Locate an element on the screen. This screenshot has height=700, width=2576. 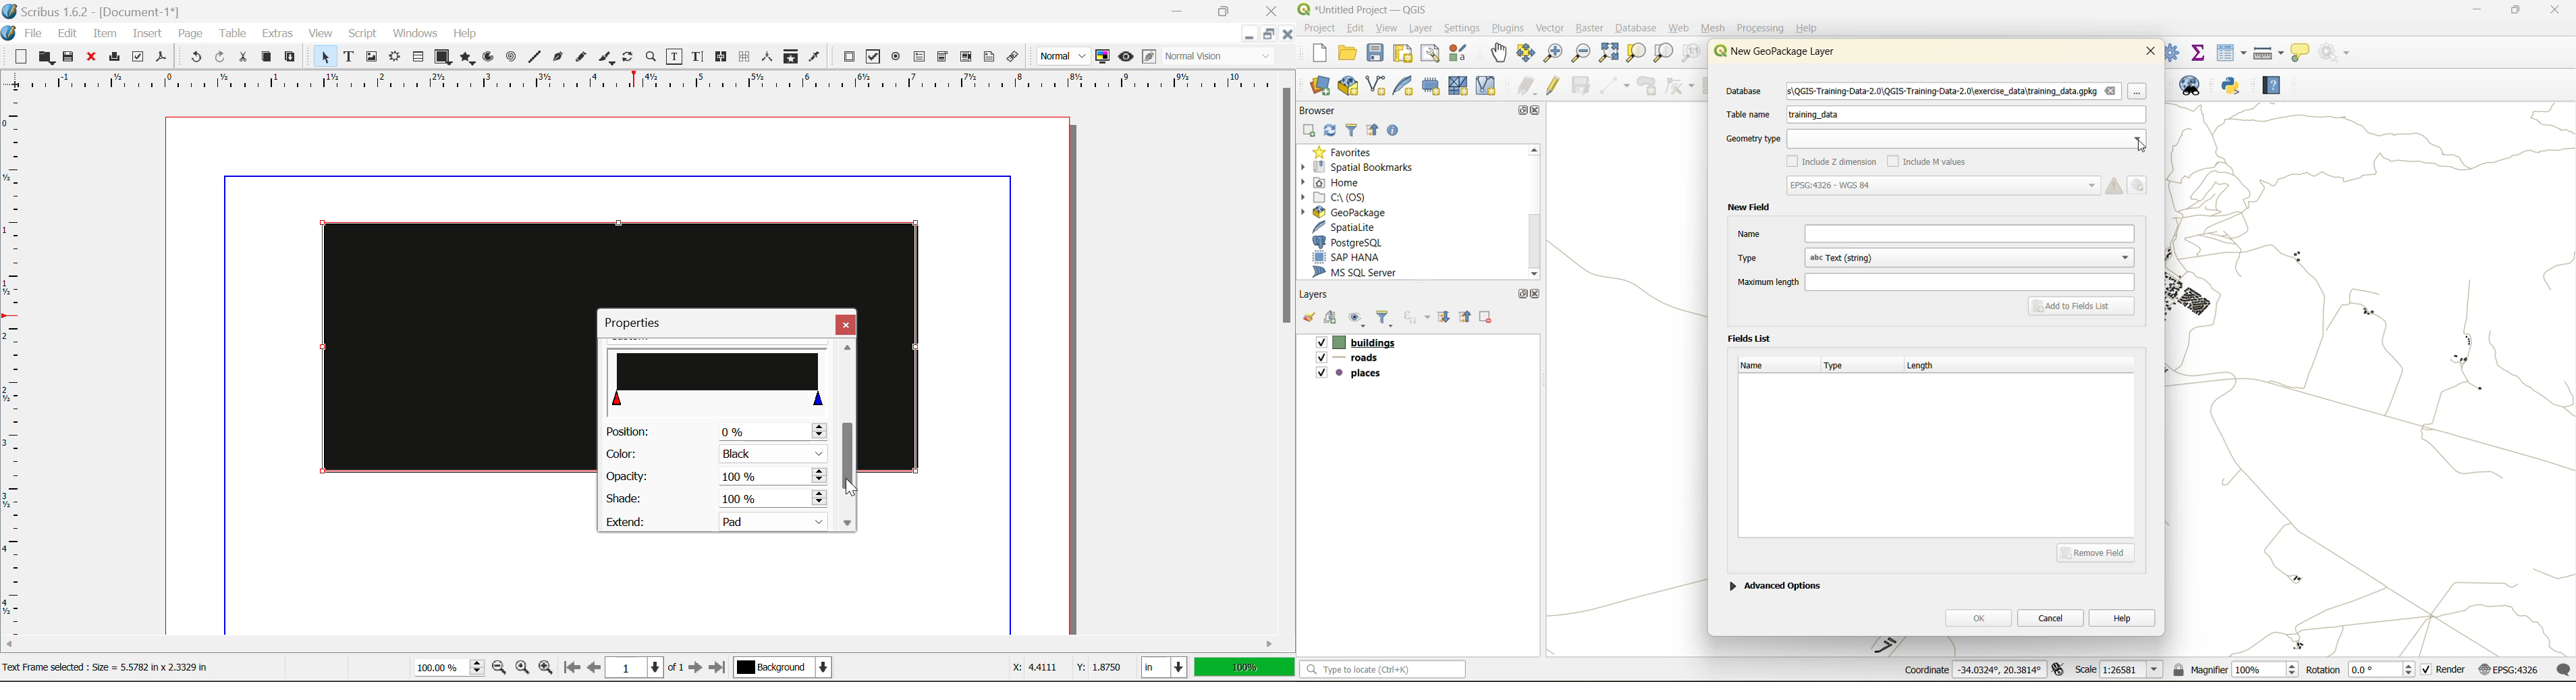
Type to locate (Ctrl+K)(status bar) is located at coordinates (1383, 672).